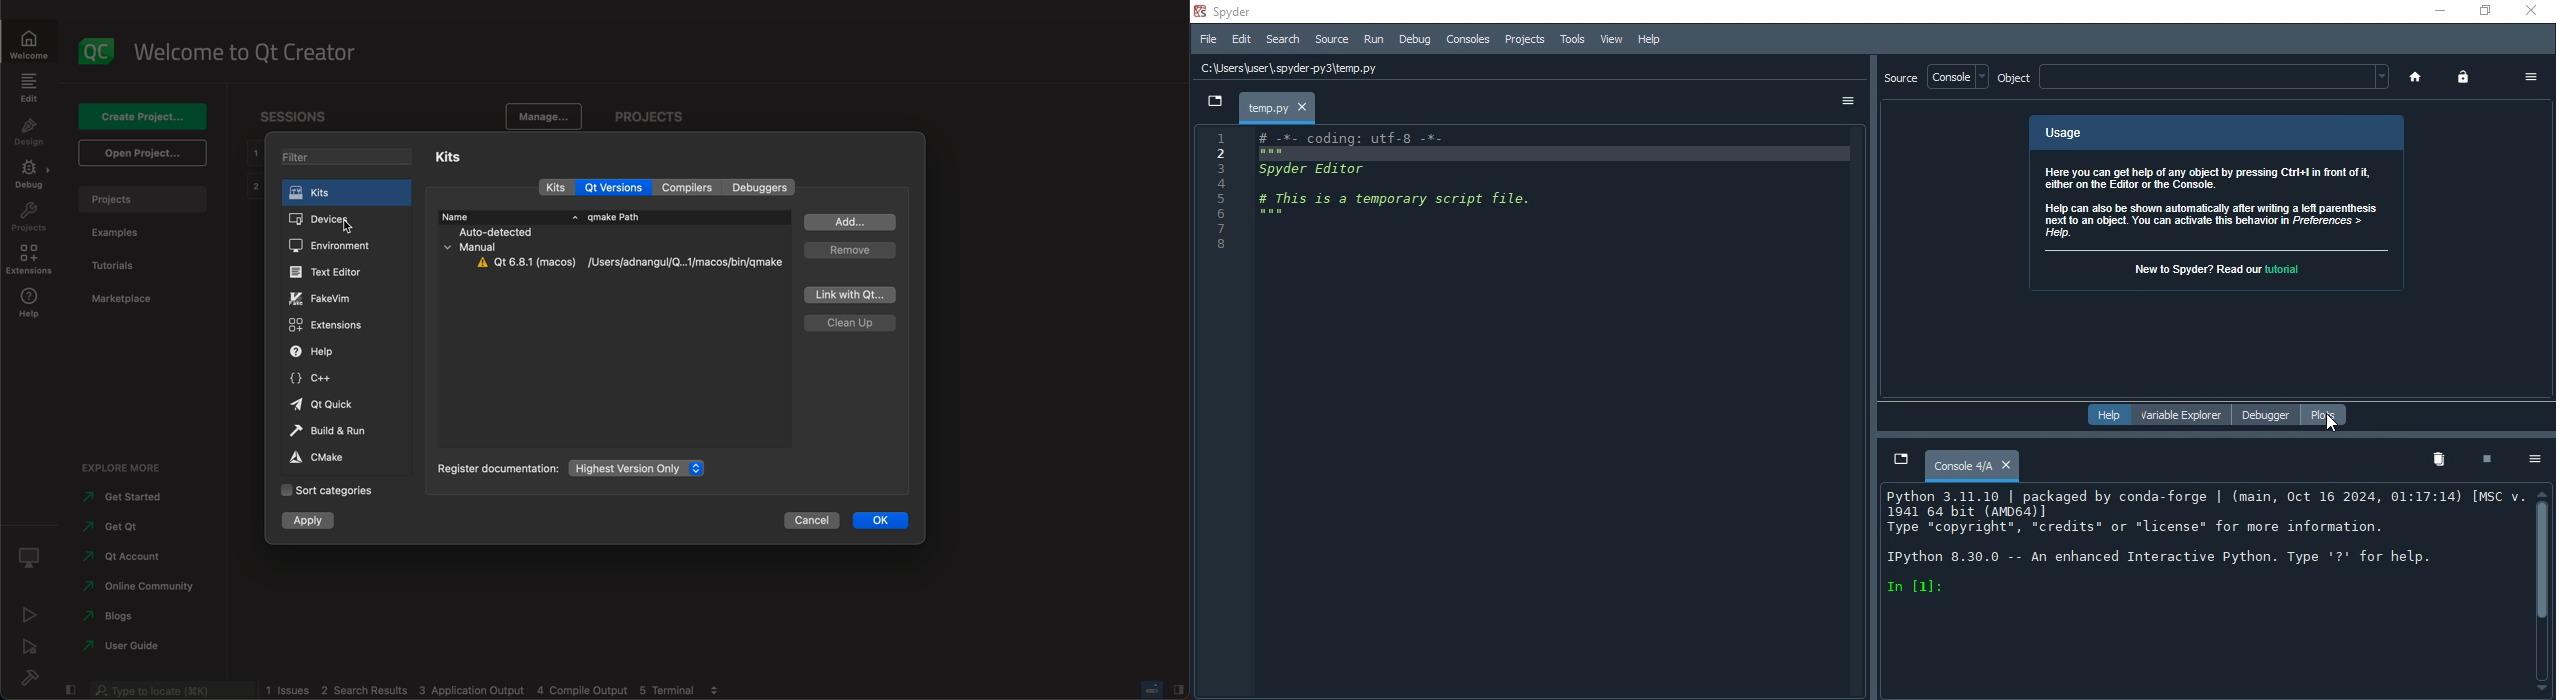 This screenshot has height=700, width=2576. I want to click on build, so click(33, 678).